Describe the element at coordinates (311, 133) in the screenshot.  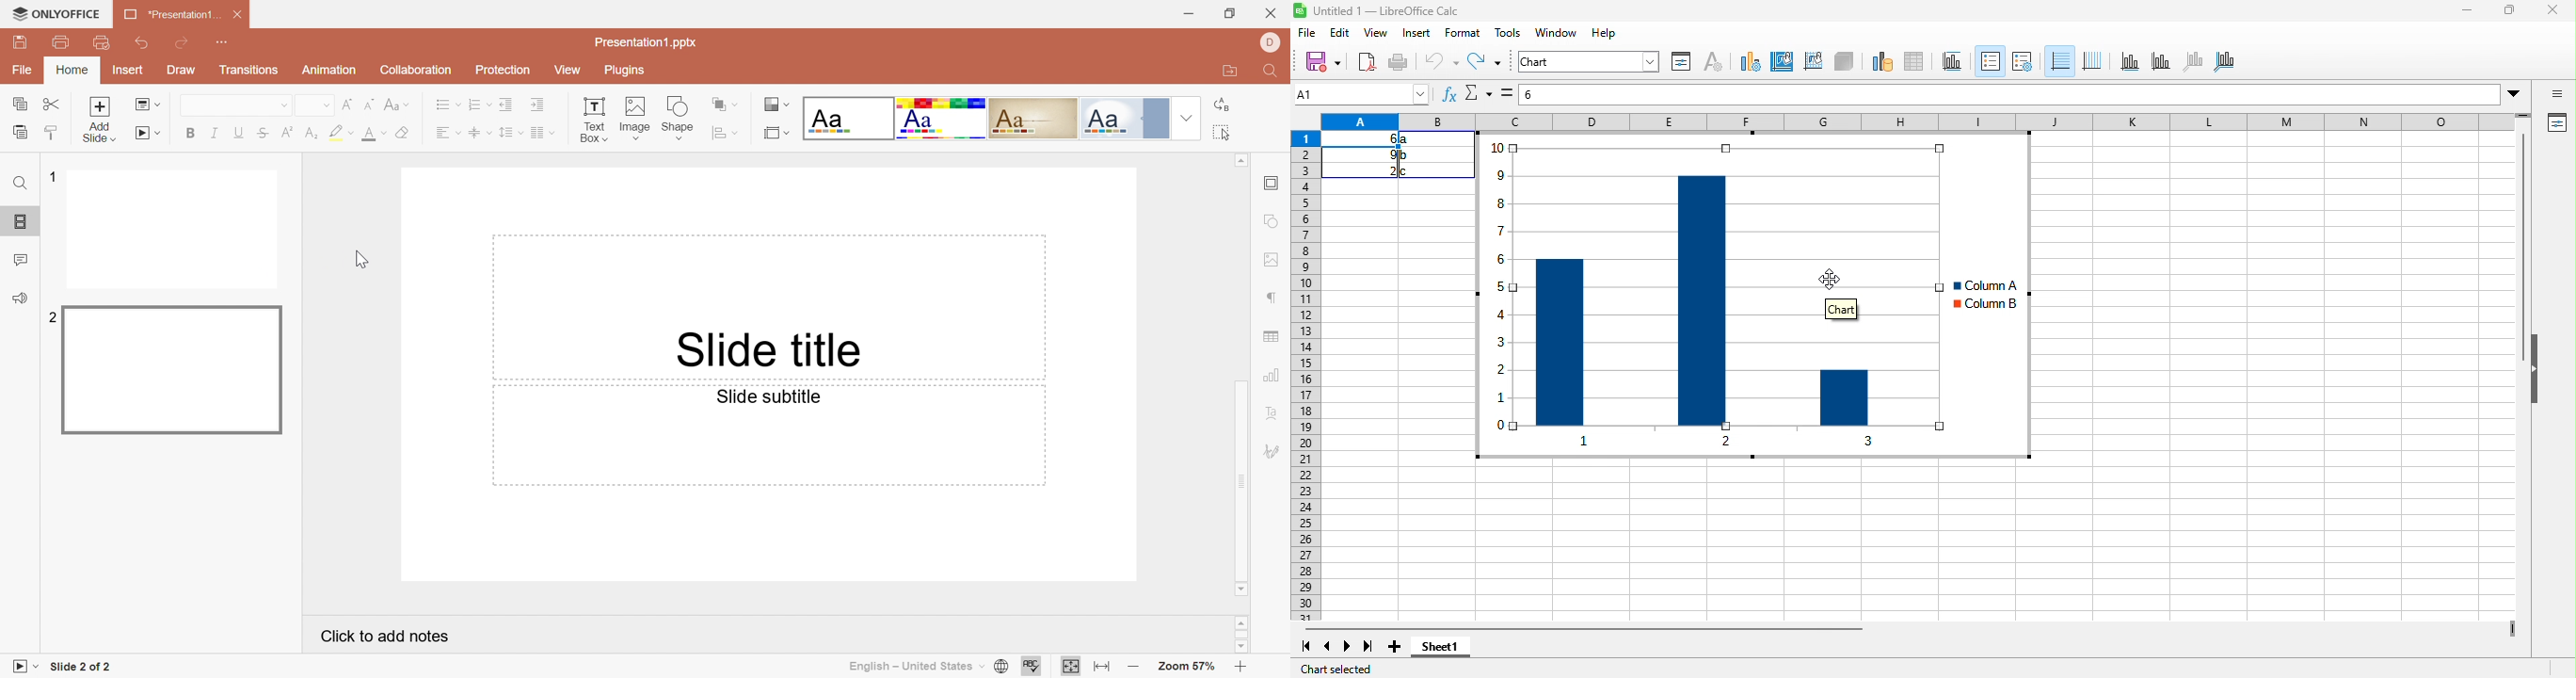
I see `Subscript` at that location.